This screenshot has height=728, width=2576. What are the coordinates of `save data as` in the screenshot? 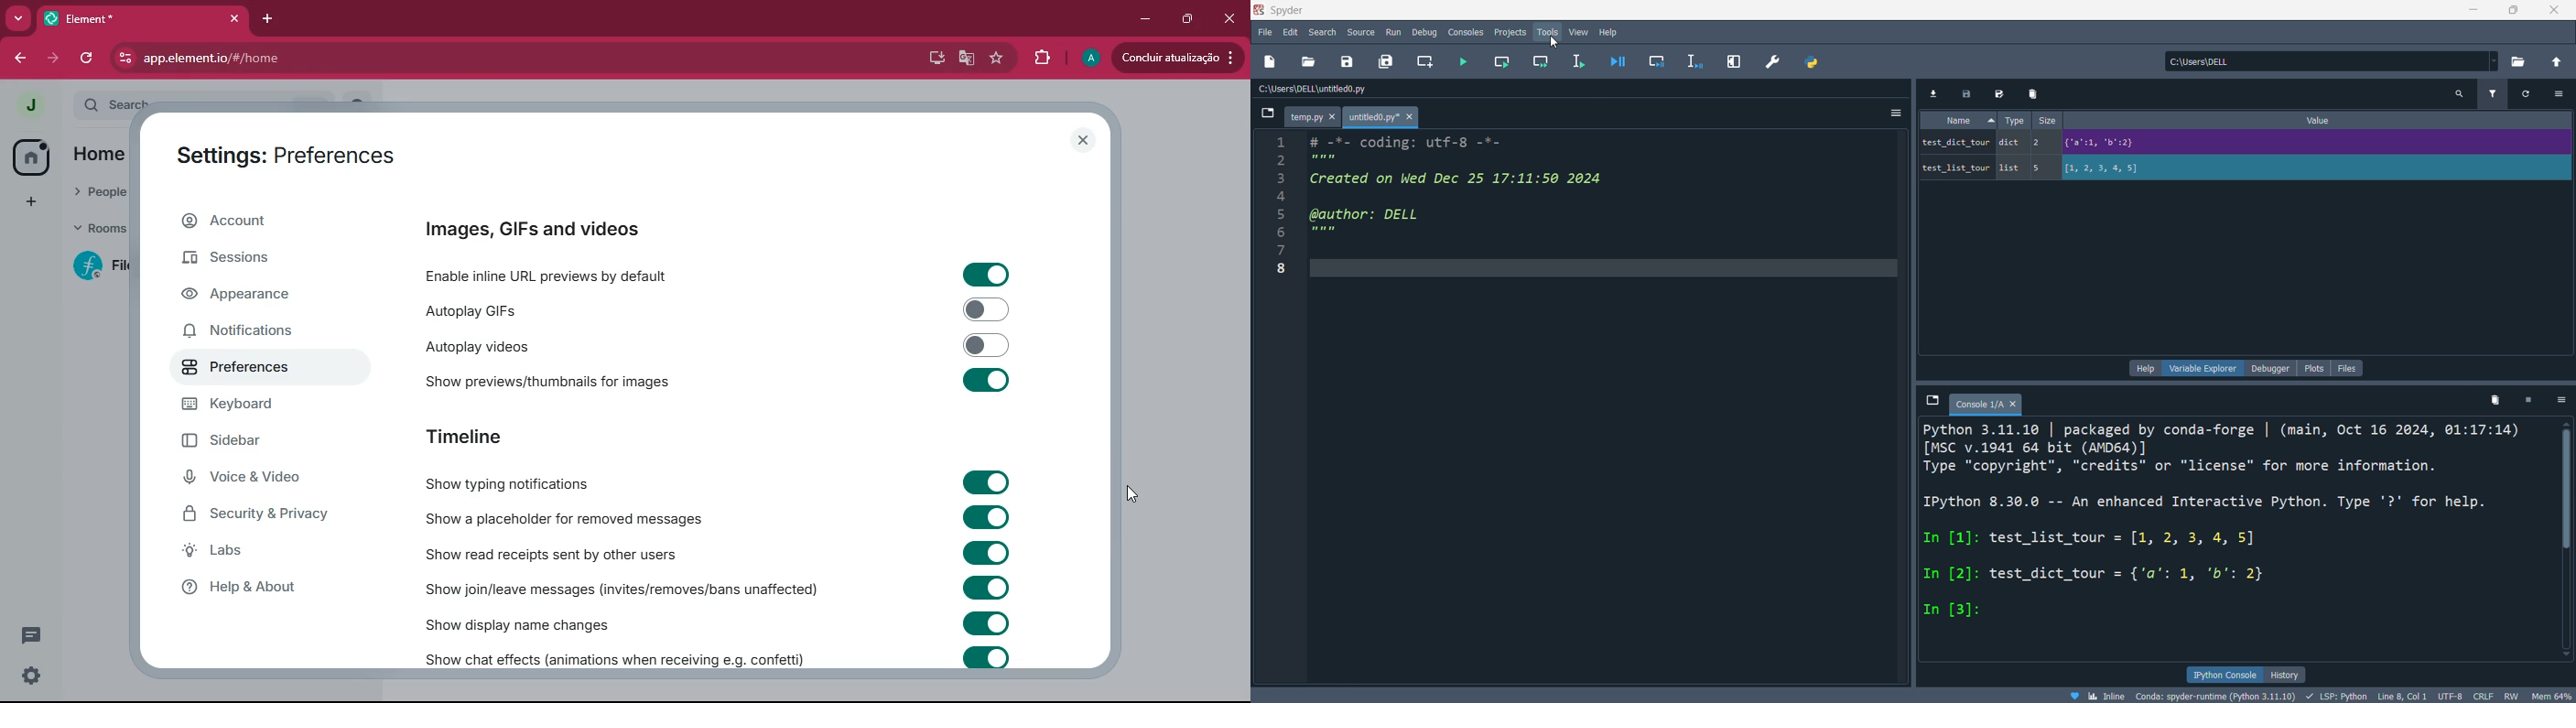 It's located at (2002, 95).